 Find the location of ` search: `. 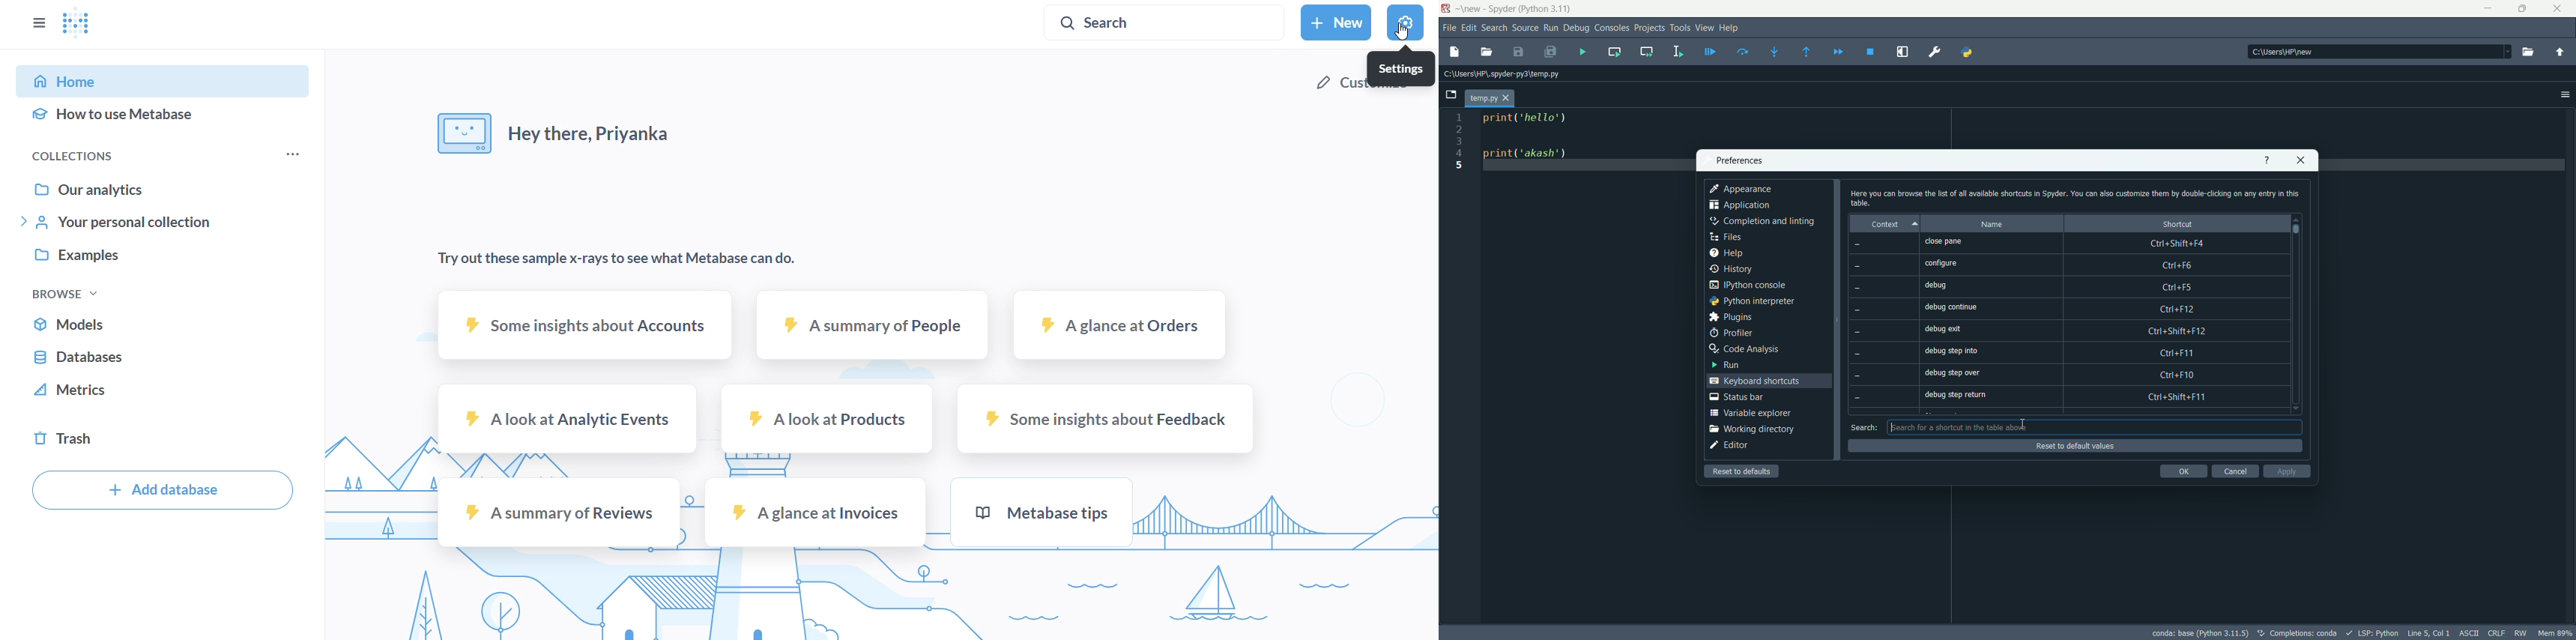

 search:  is located at coordinates (1865, 427).